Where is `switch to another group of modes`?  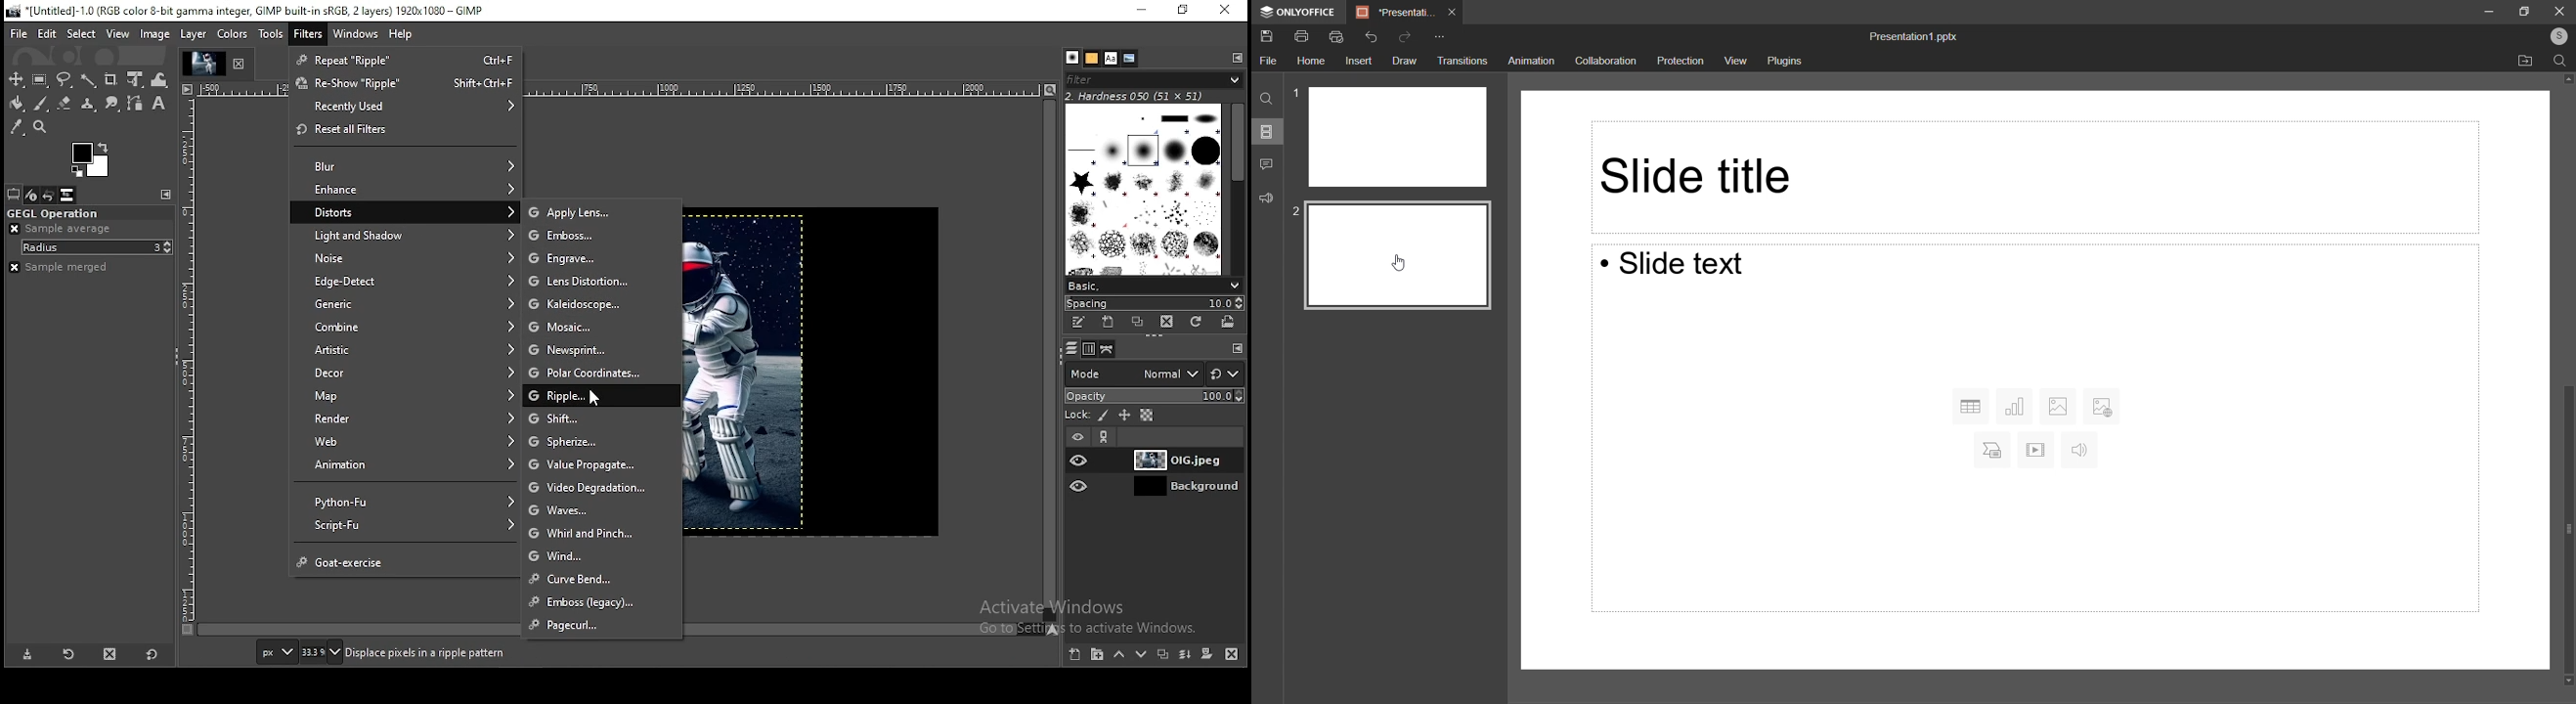 switch to another group of modes is located at coordinates (1225, 374).